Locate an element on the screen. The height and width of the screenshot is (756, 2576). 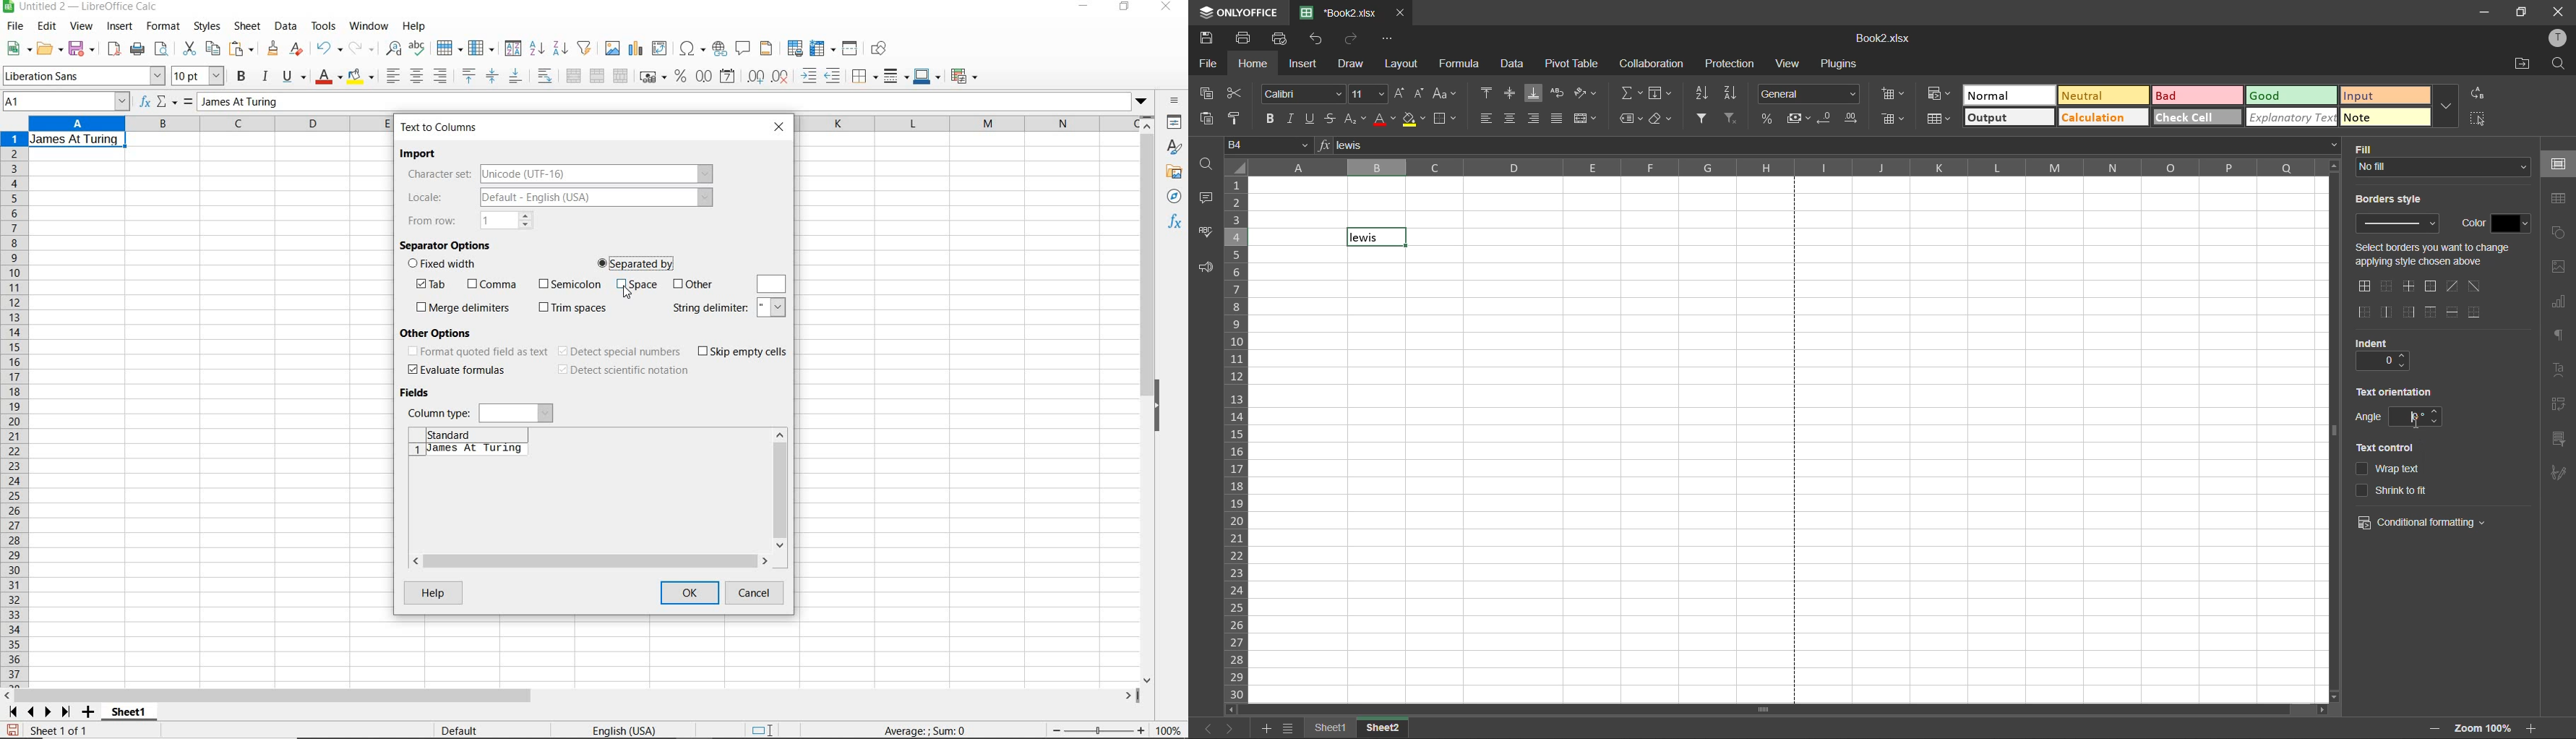
evaluate formulas is located at coordinates (457, 370).